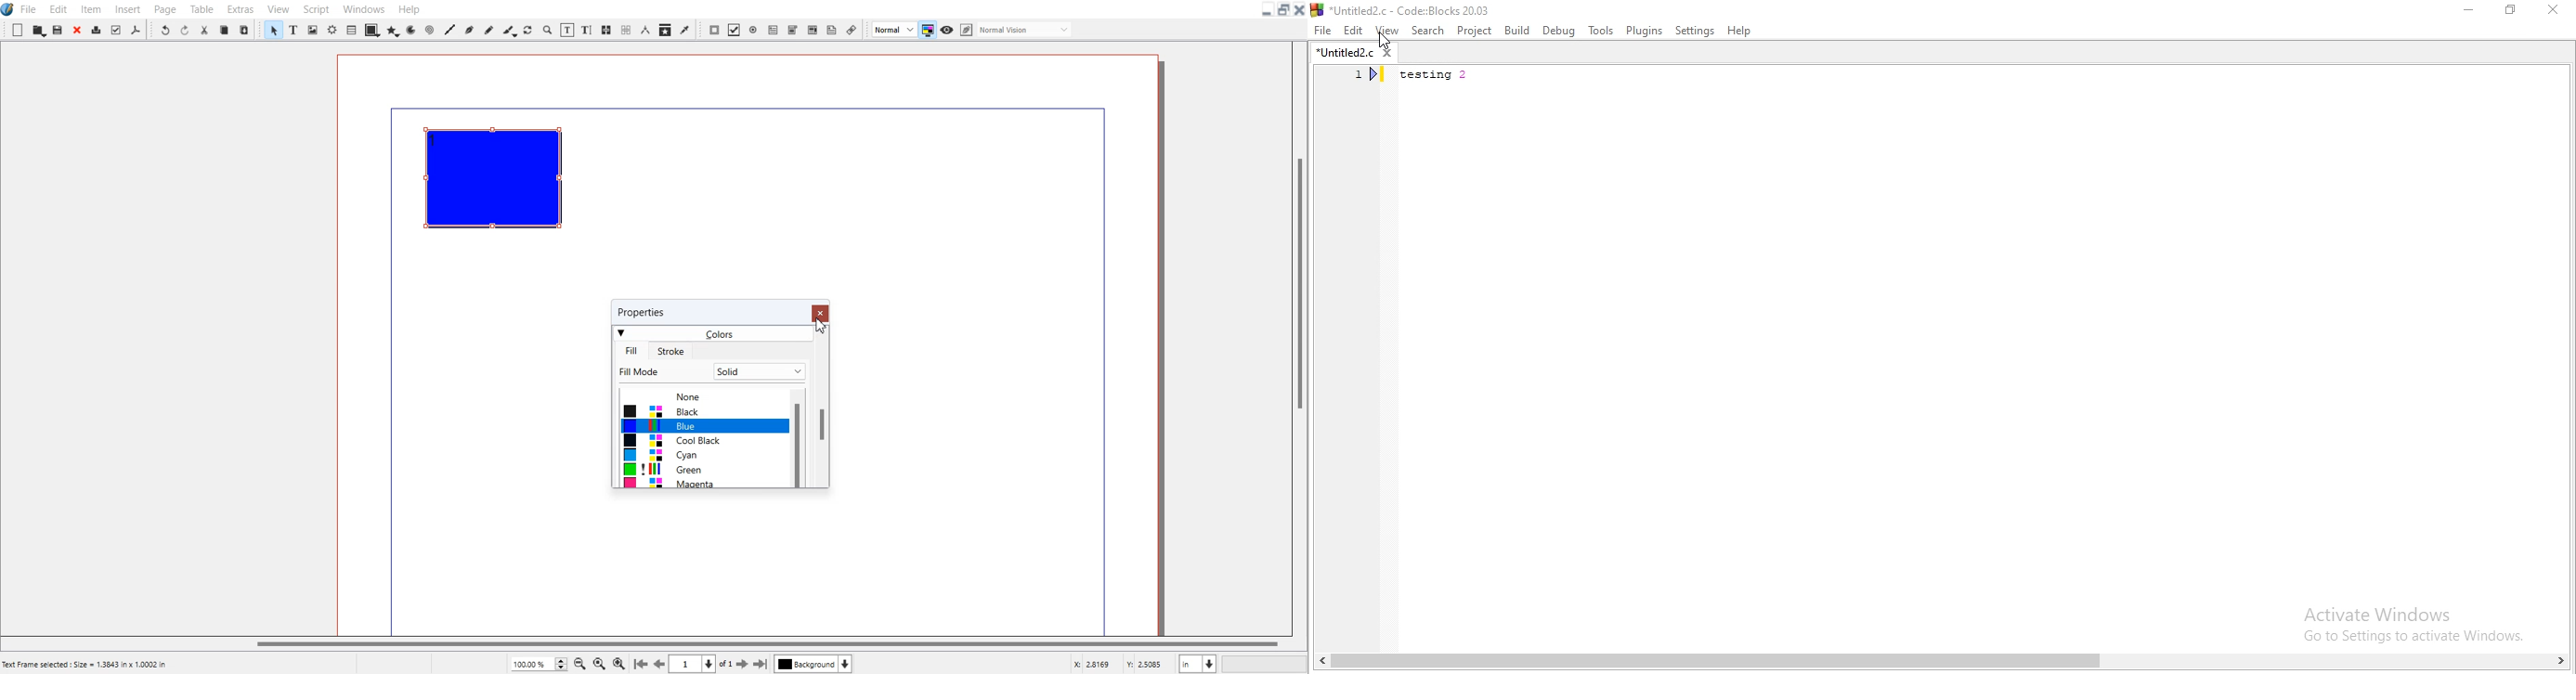 The height and width of the screenshot is (700, 2576). What do you see at coordinates (793, 30) in the screenshot?
I see `PDF Combo Box` at bounding box center [793, 30].